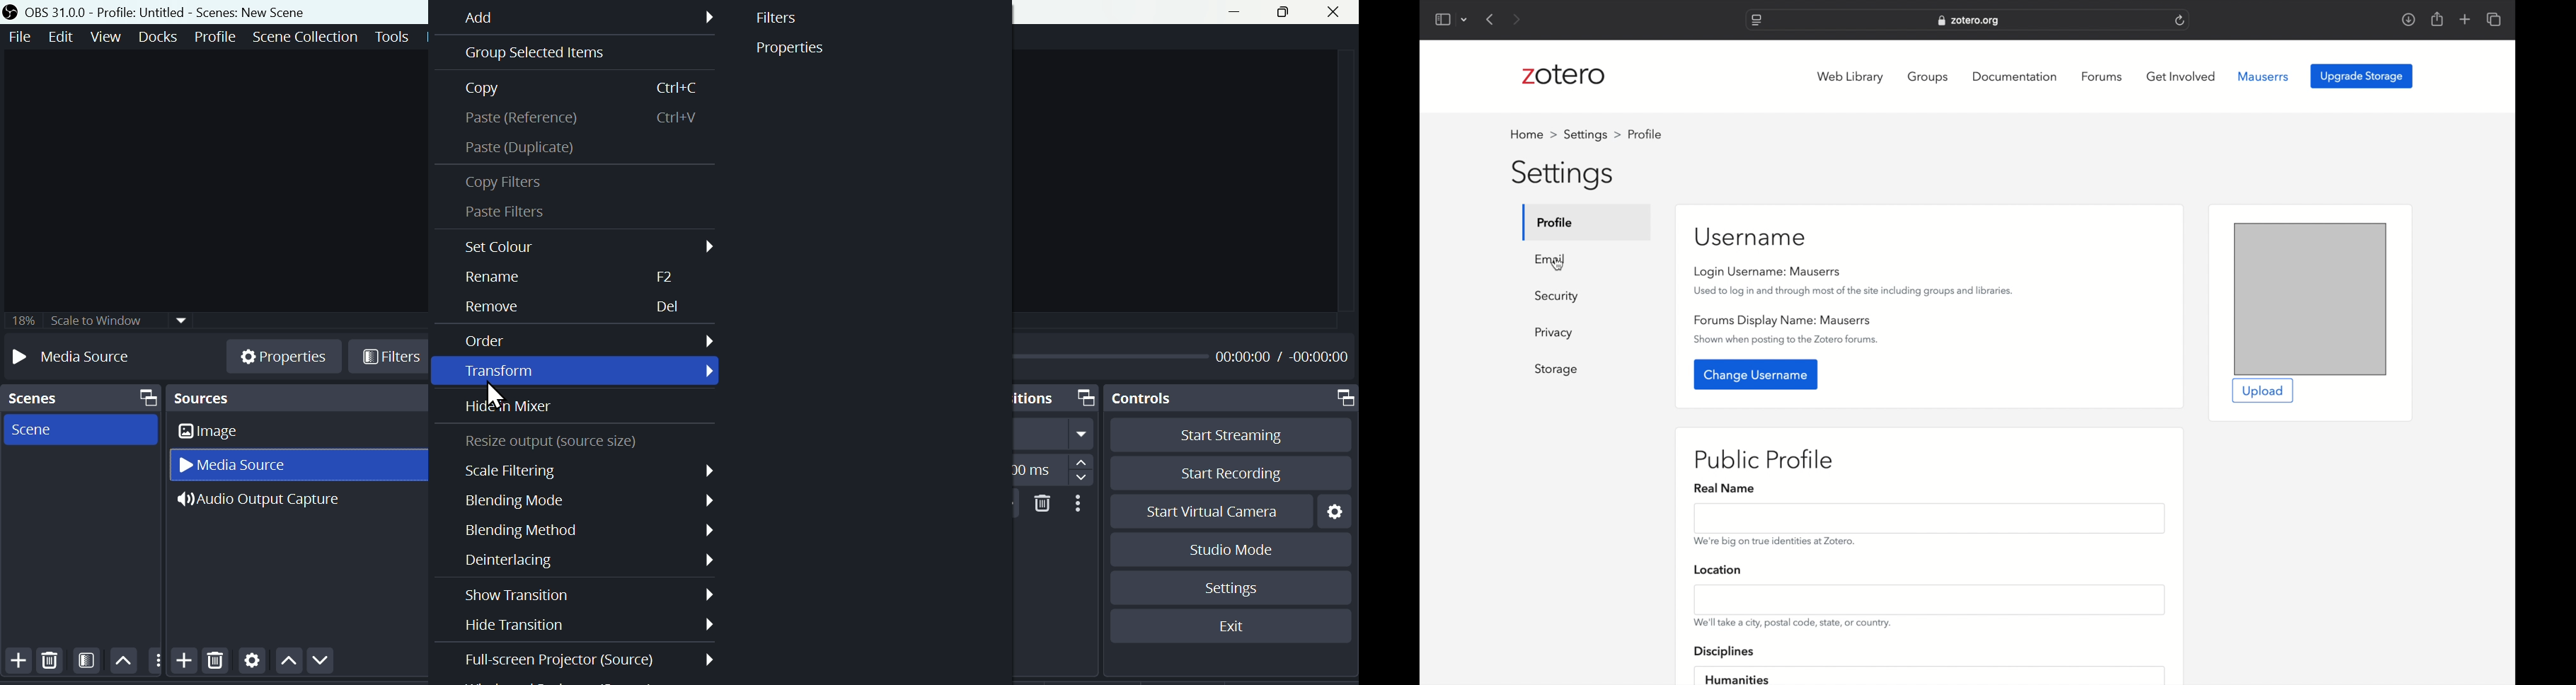  I want to click on Add, so click(16, 662).